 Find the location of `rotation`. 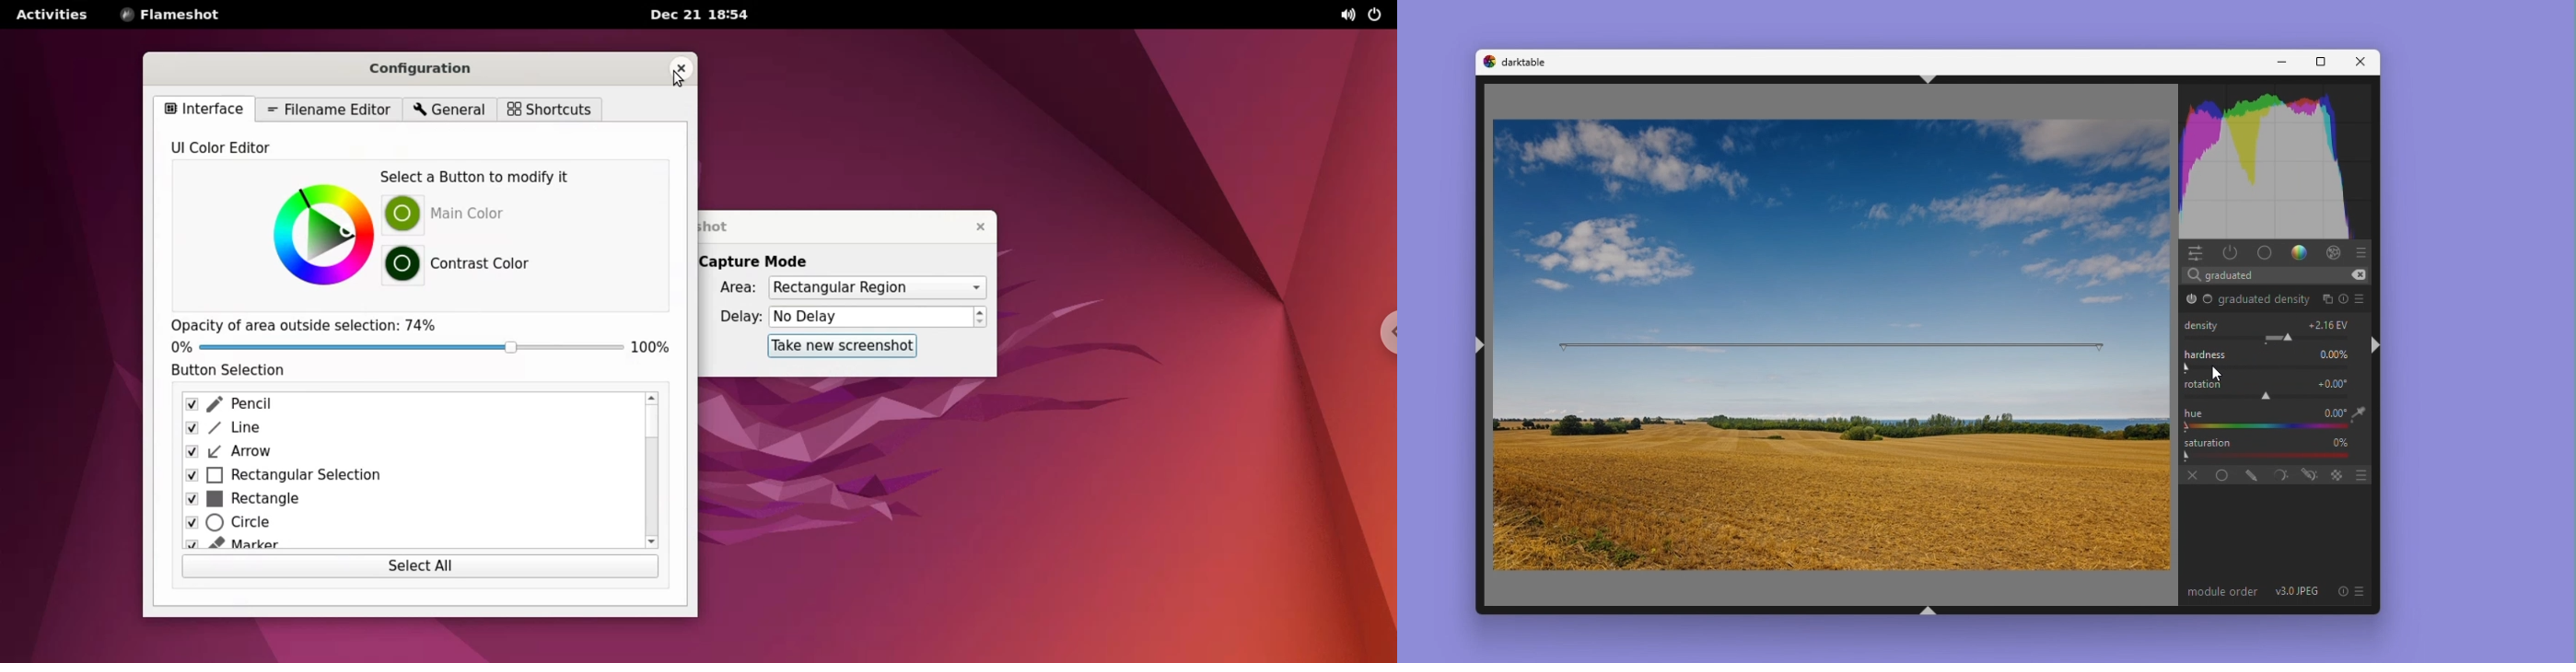

rotation is located at coordinates (2205, 384).